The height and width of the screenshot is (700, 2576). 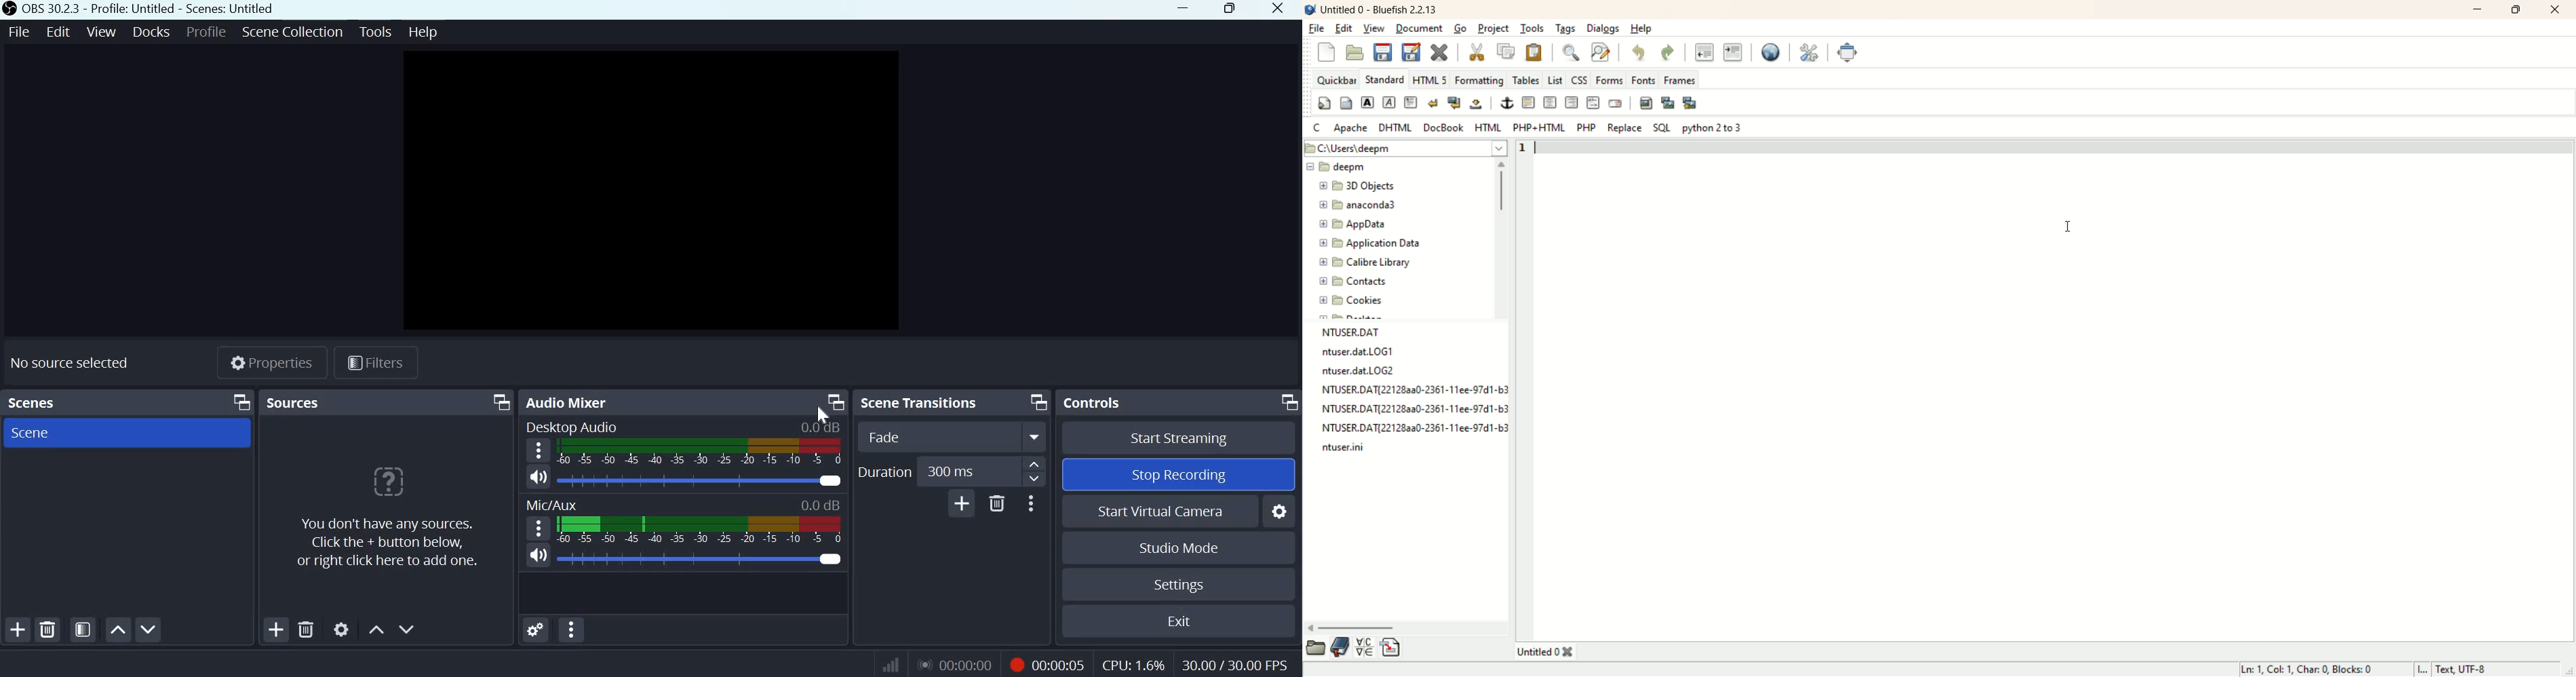 What do you see at coordinates (276, 630) in the screenshot?
I see `Add source` at bounding box center [276, 630].